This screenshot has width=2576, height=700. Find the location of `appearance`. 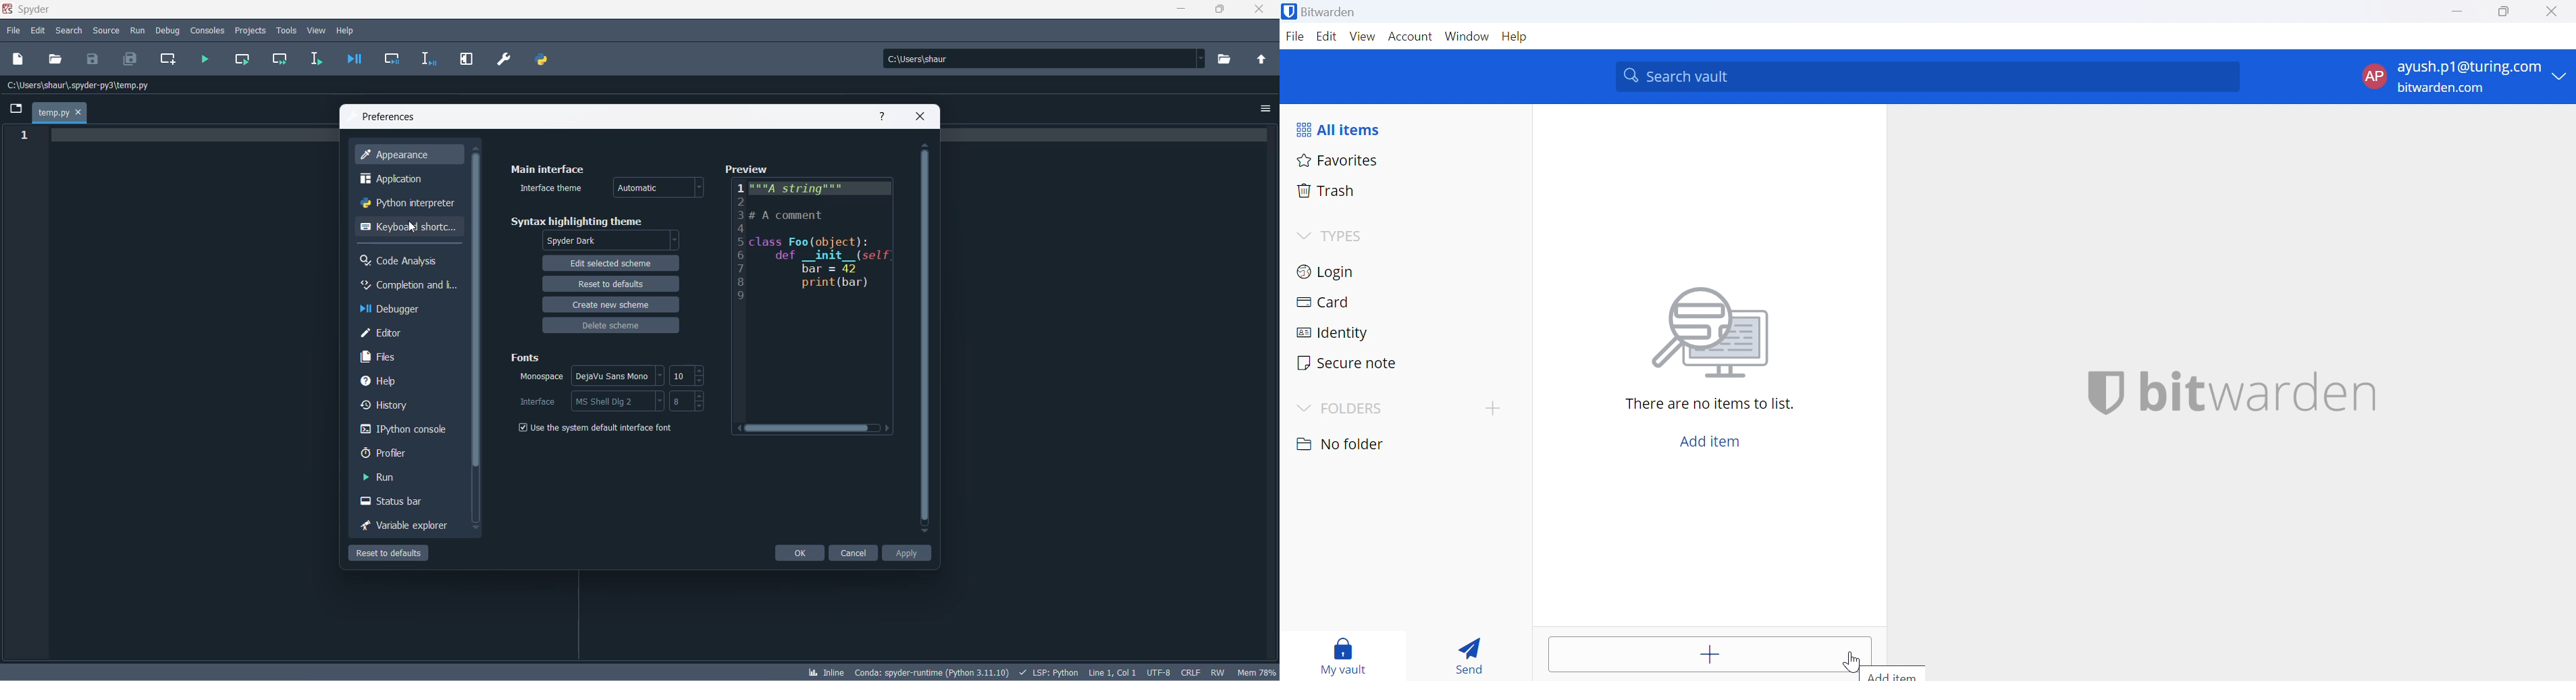

appearance is located at coordinates (411, 156).